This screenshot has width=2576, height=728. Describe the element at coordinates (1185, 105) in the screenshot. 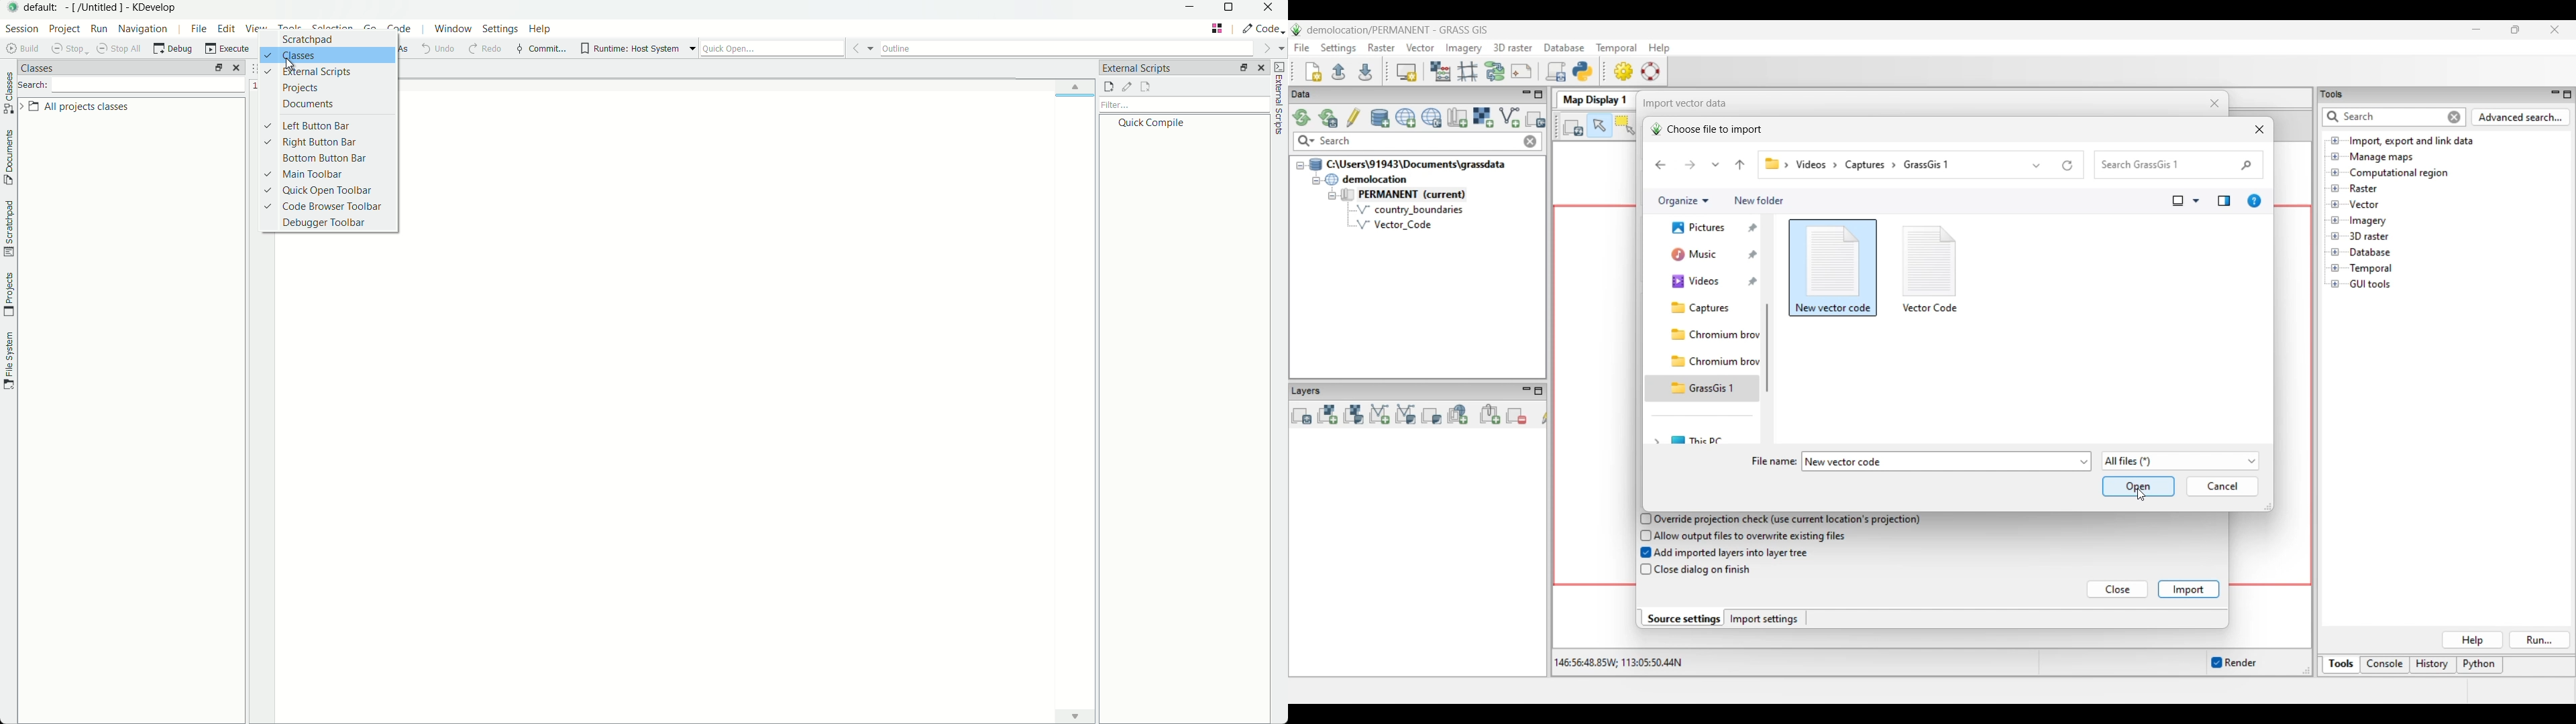

I see `filter bar` at that location.